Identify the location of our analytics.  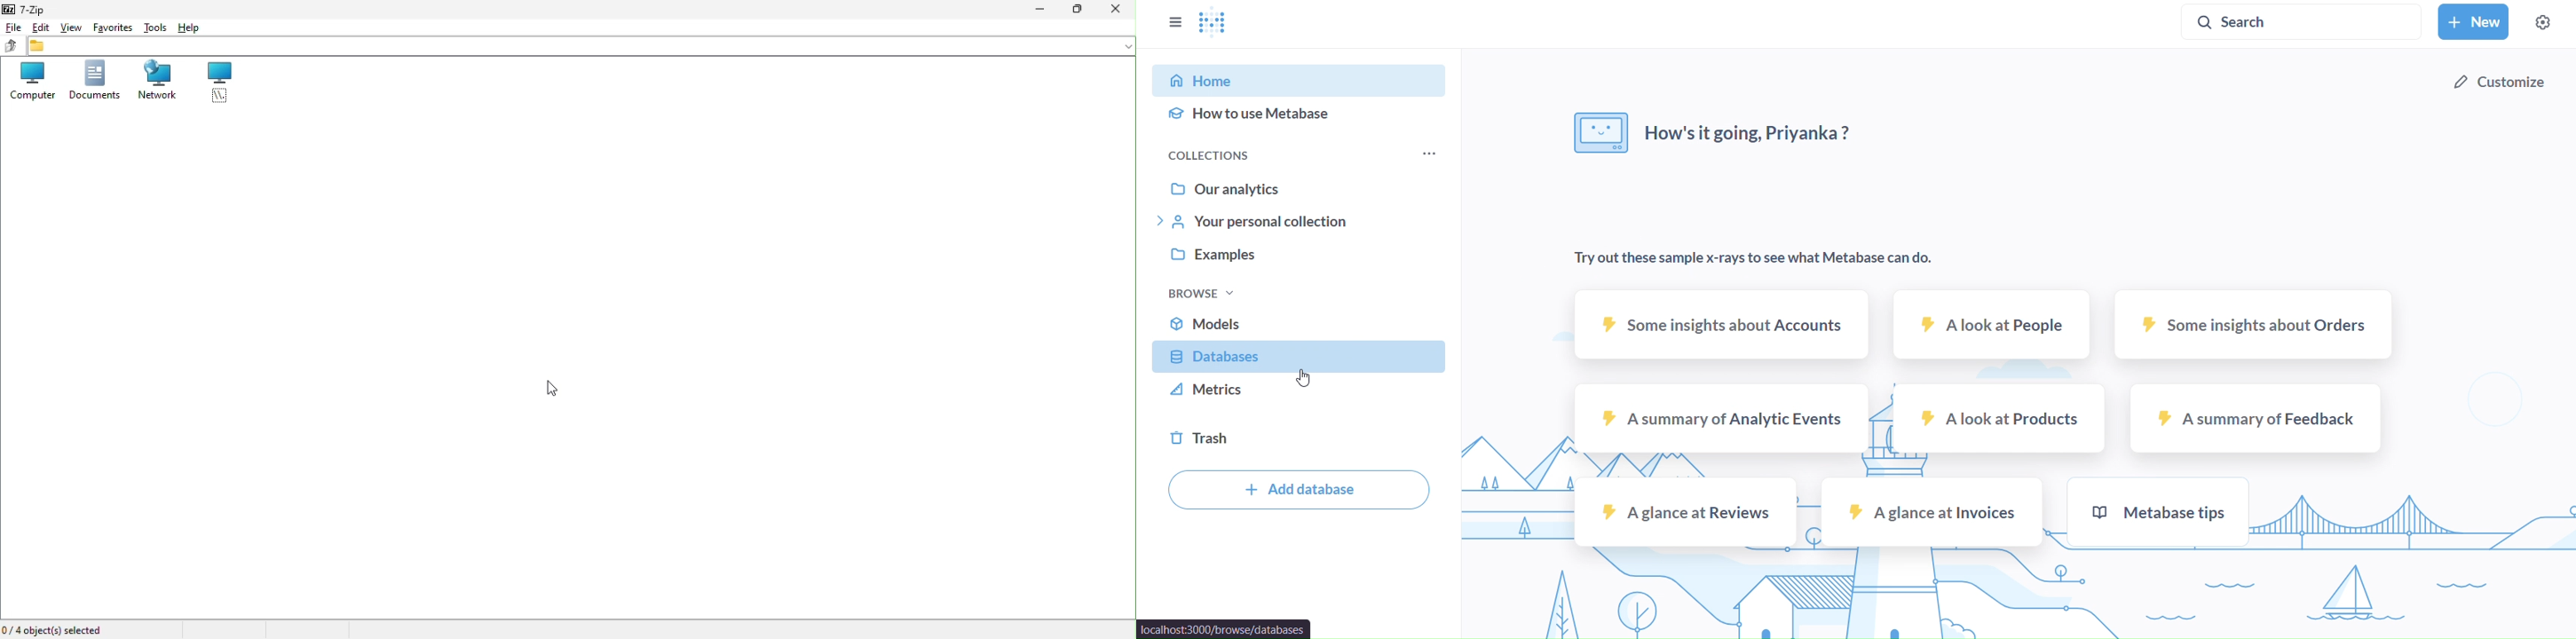
(1299, 186).